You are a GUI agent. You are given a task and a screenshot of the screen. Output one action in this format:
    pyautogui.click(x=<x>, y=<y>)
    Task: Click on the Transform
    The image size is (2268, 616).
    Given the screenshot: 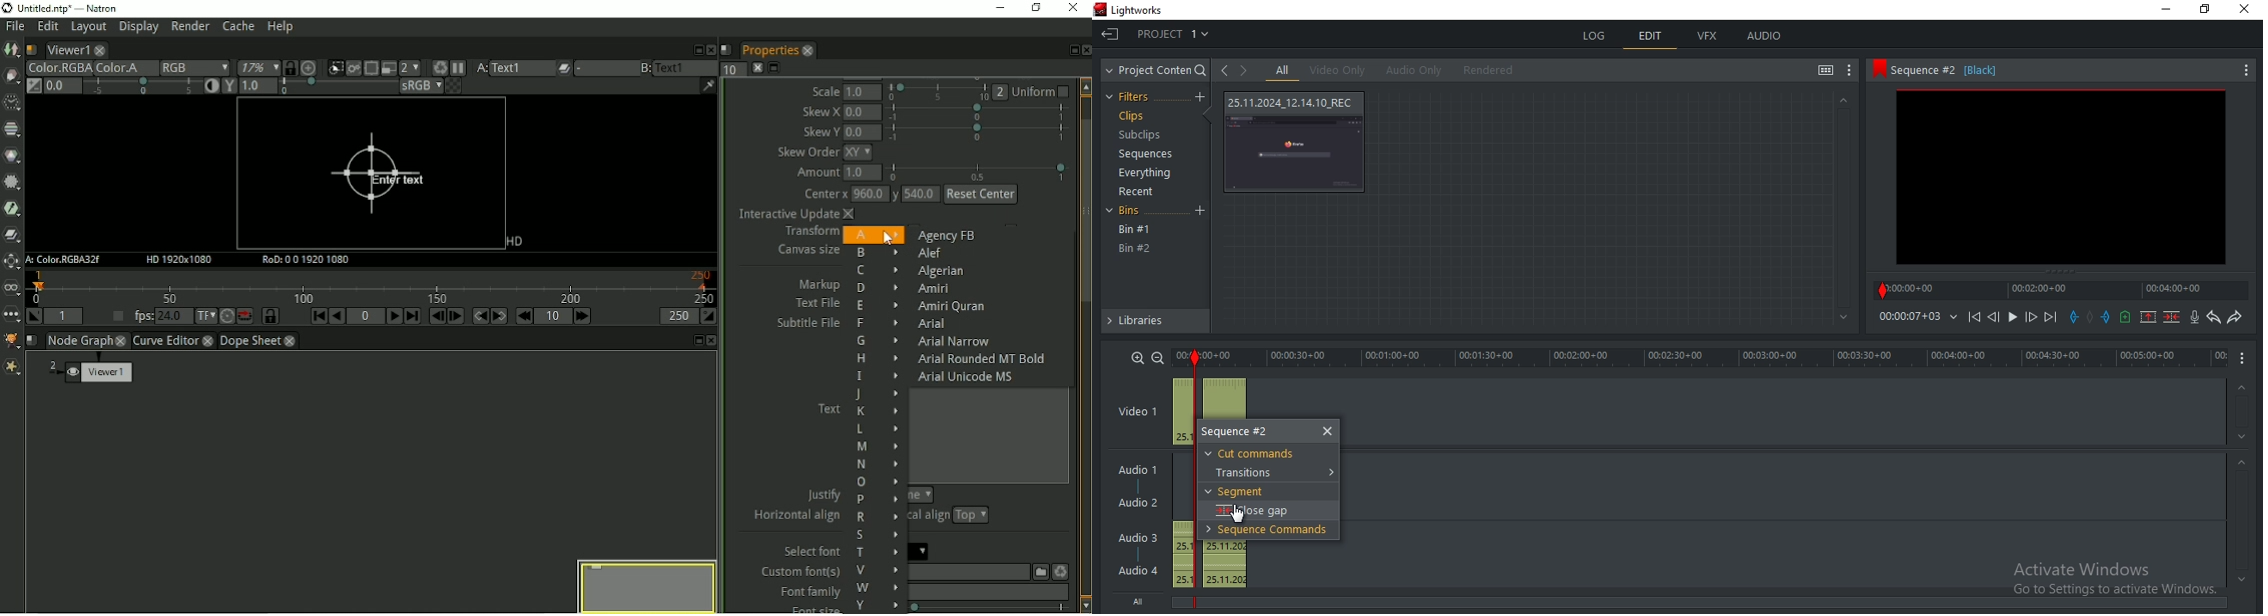 What is the action you would take?
    pyautogui.click(x=808, y=233)
    